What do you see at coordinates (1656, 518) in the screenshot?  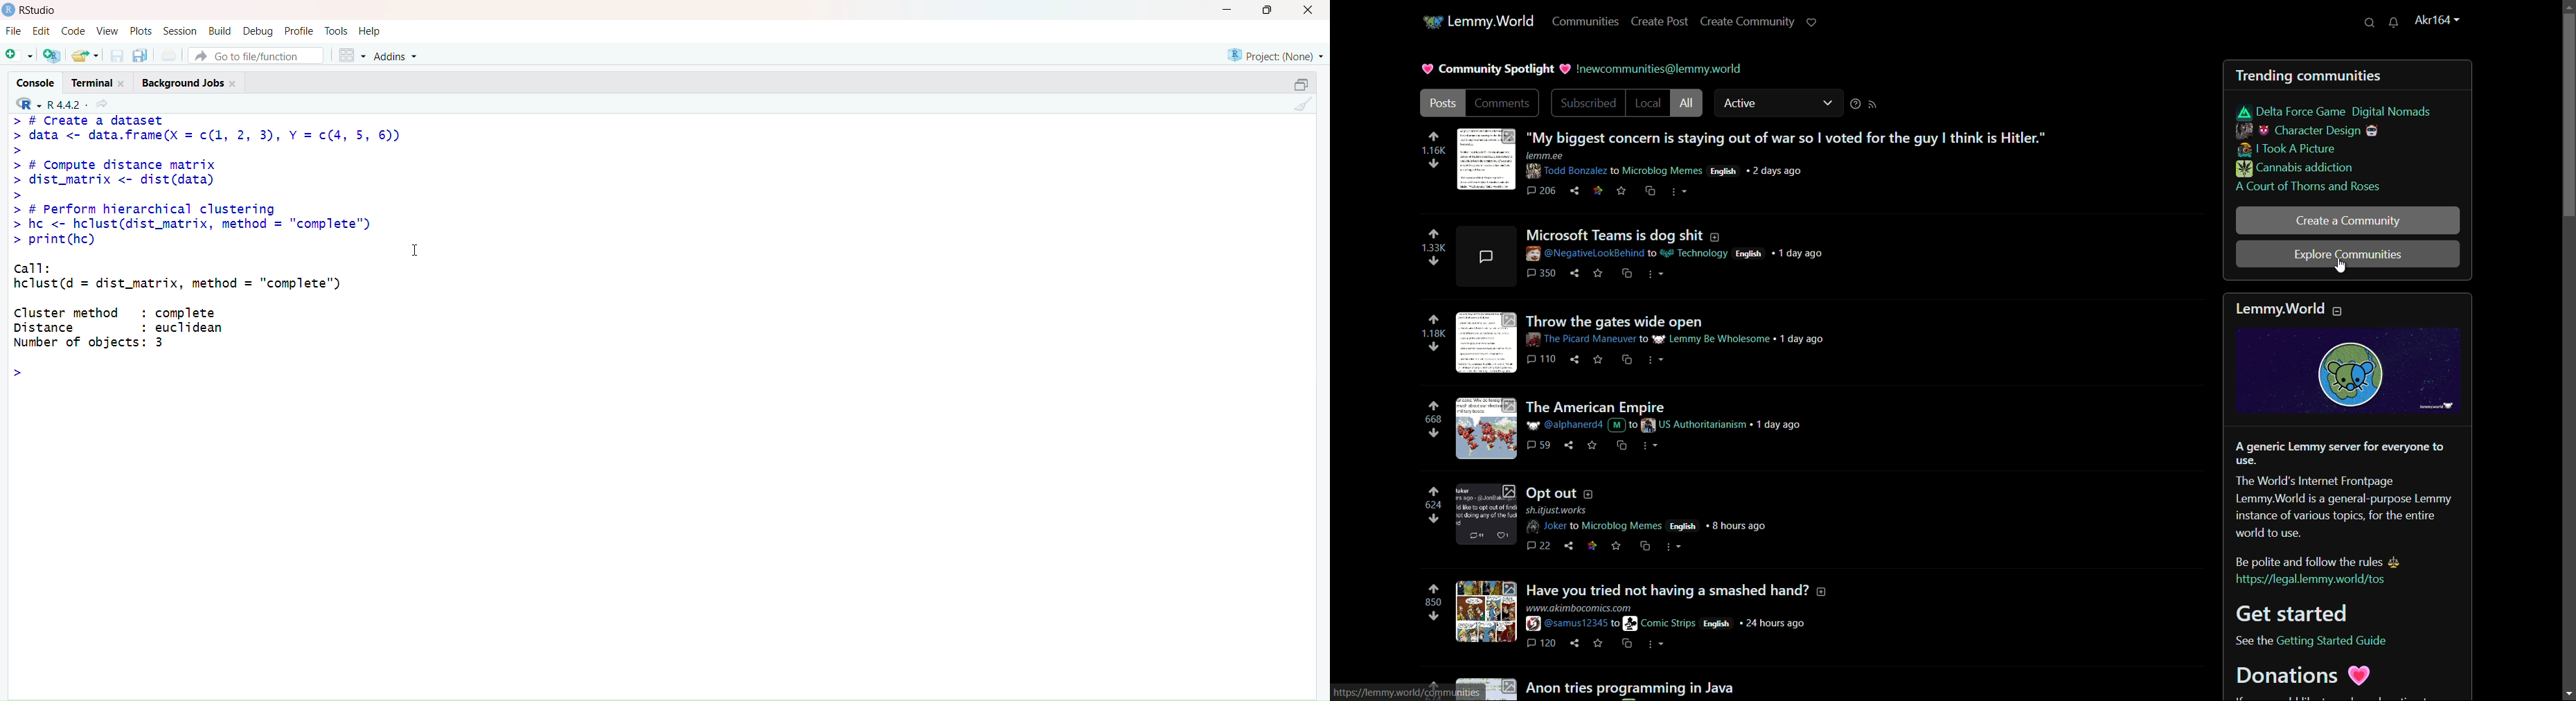 I see `posts details` at bounding box center [1656, 518].